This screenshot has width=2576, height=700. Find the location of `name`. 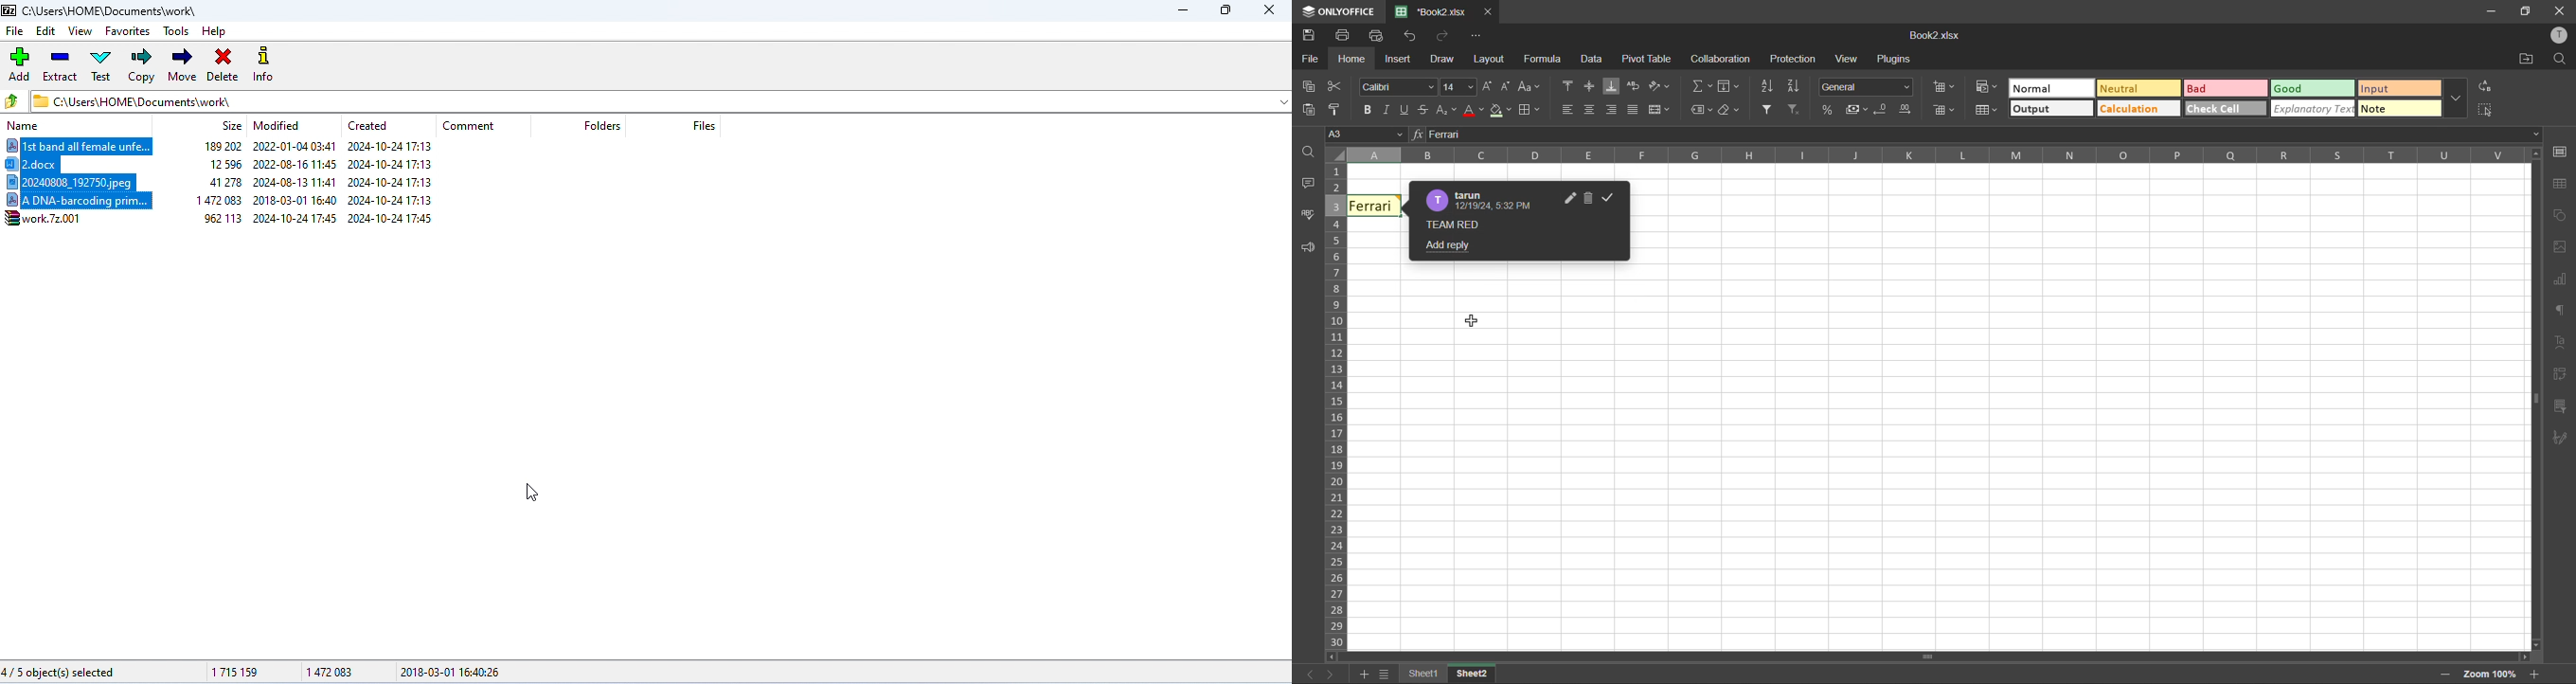

name is located at coordinates (25, 127).